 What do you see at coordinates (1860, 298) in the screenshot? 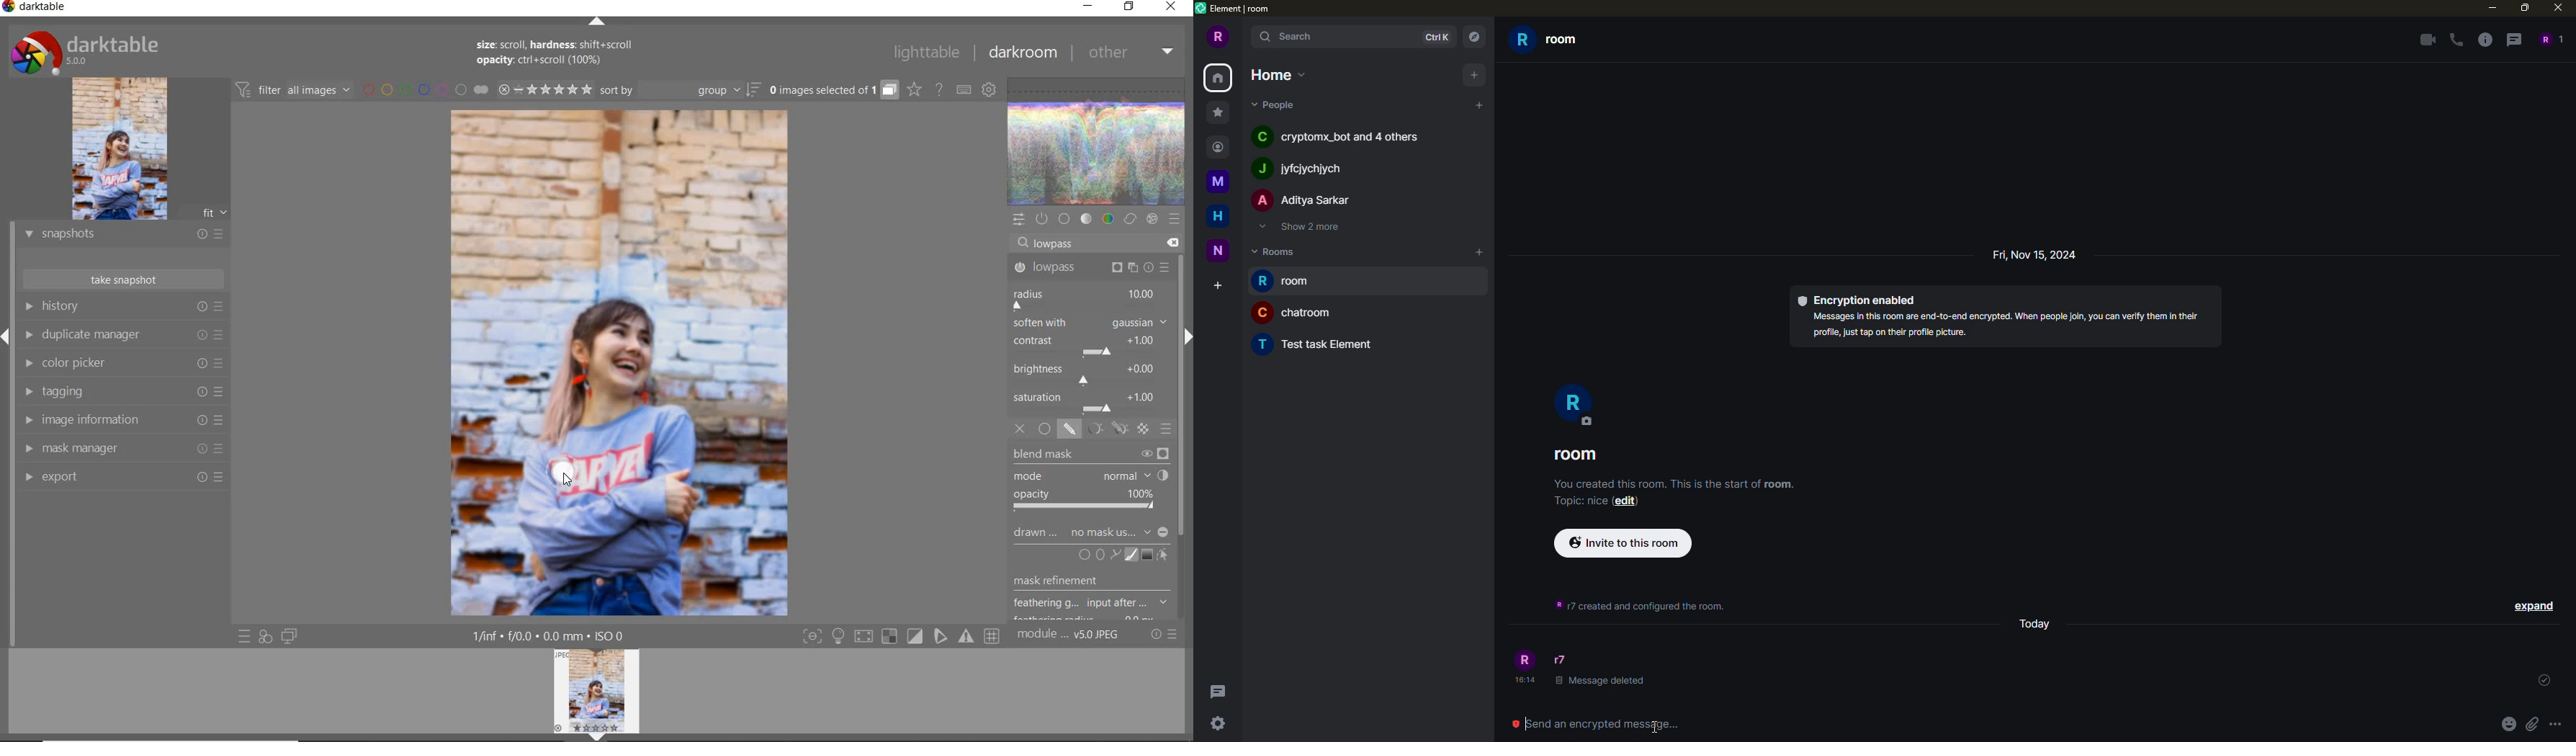
I see `encryption enabled` at bounding box center [1860, 298].